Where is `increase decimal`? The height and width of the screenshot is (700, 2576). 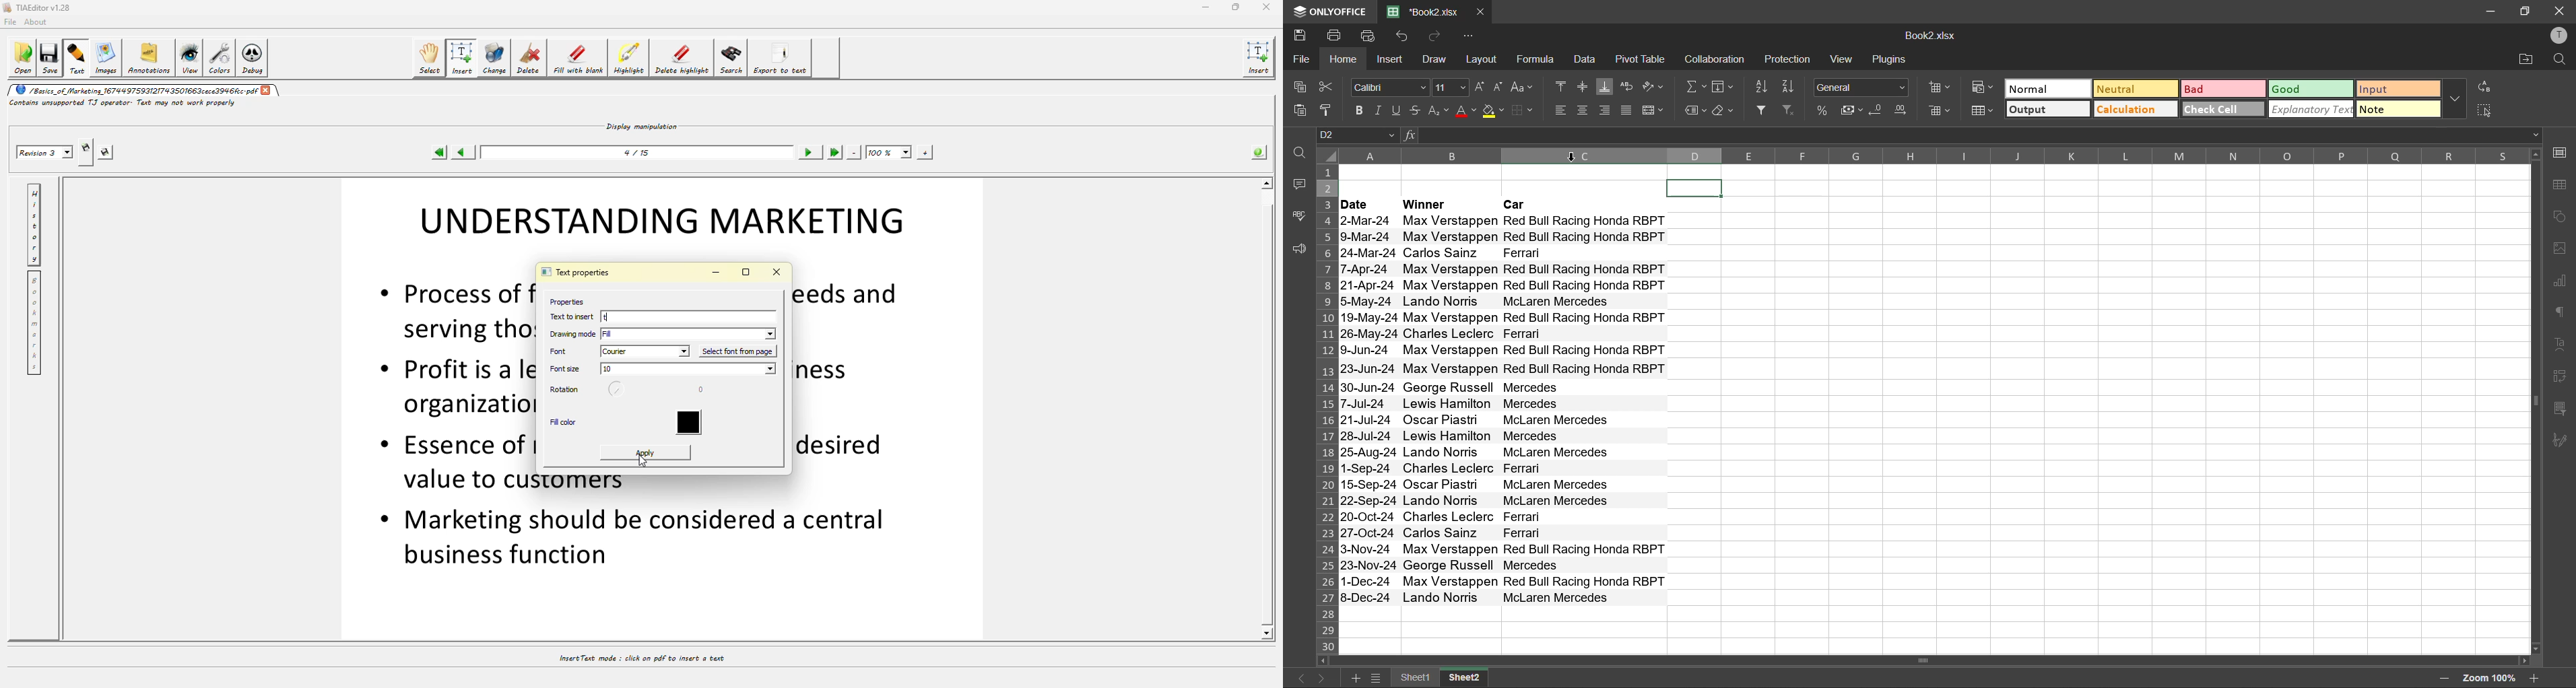
increase decimal is located at coordinates (1905, 110).